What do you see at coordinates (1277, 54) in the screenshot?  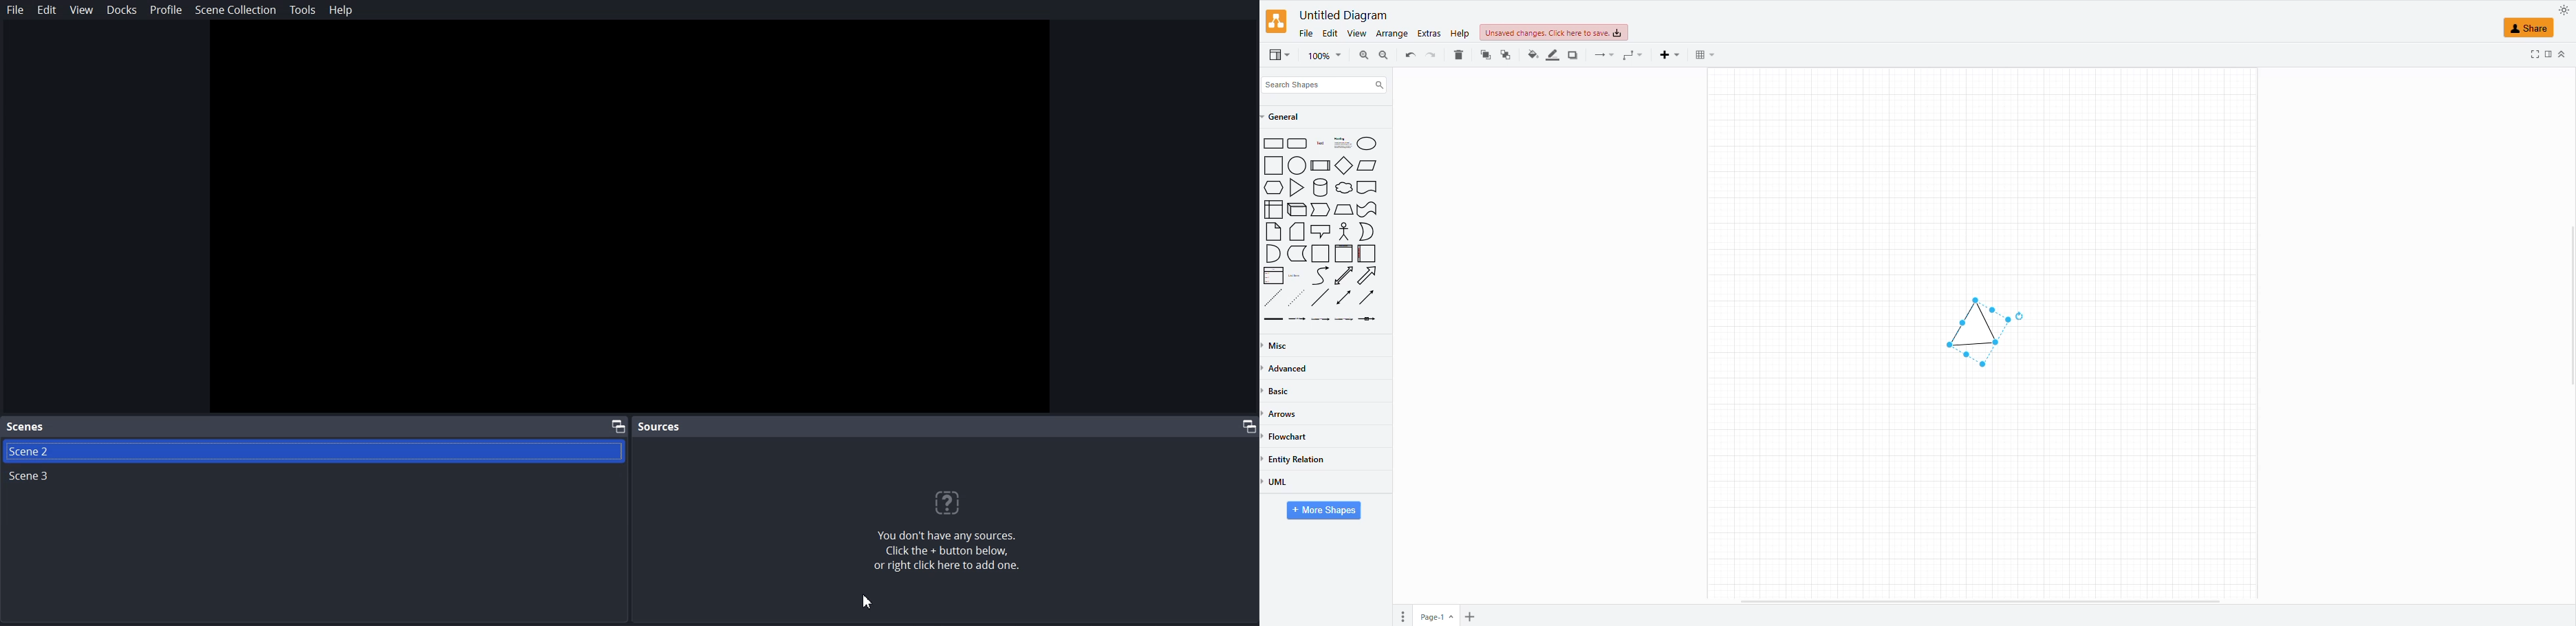 I see `view` at bounding box center [1277, 54].